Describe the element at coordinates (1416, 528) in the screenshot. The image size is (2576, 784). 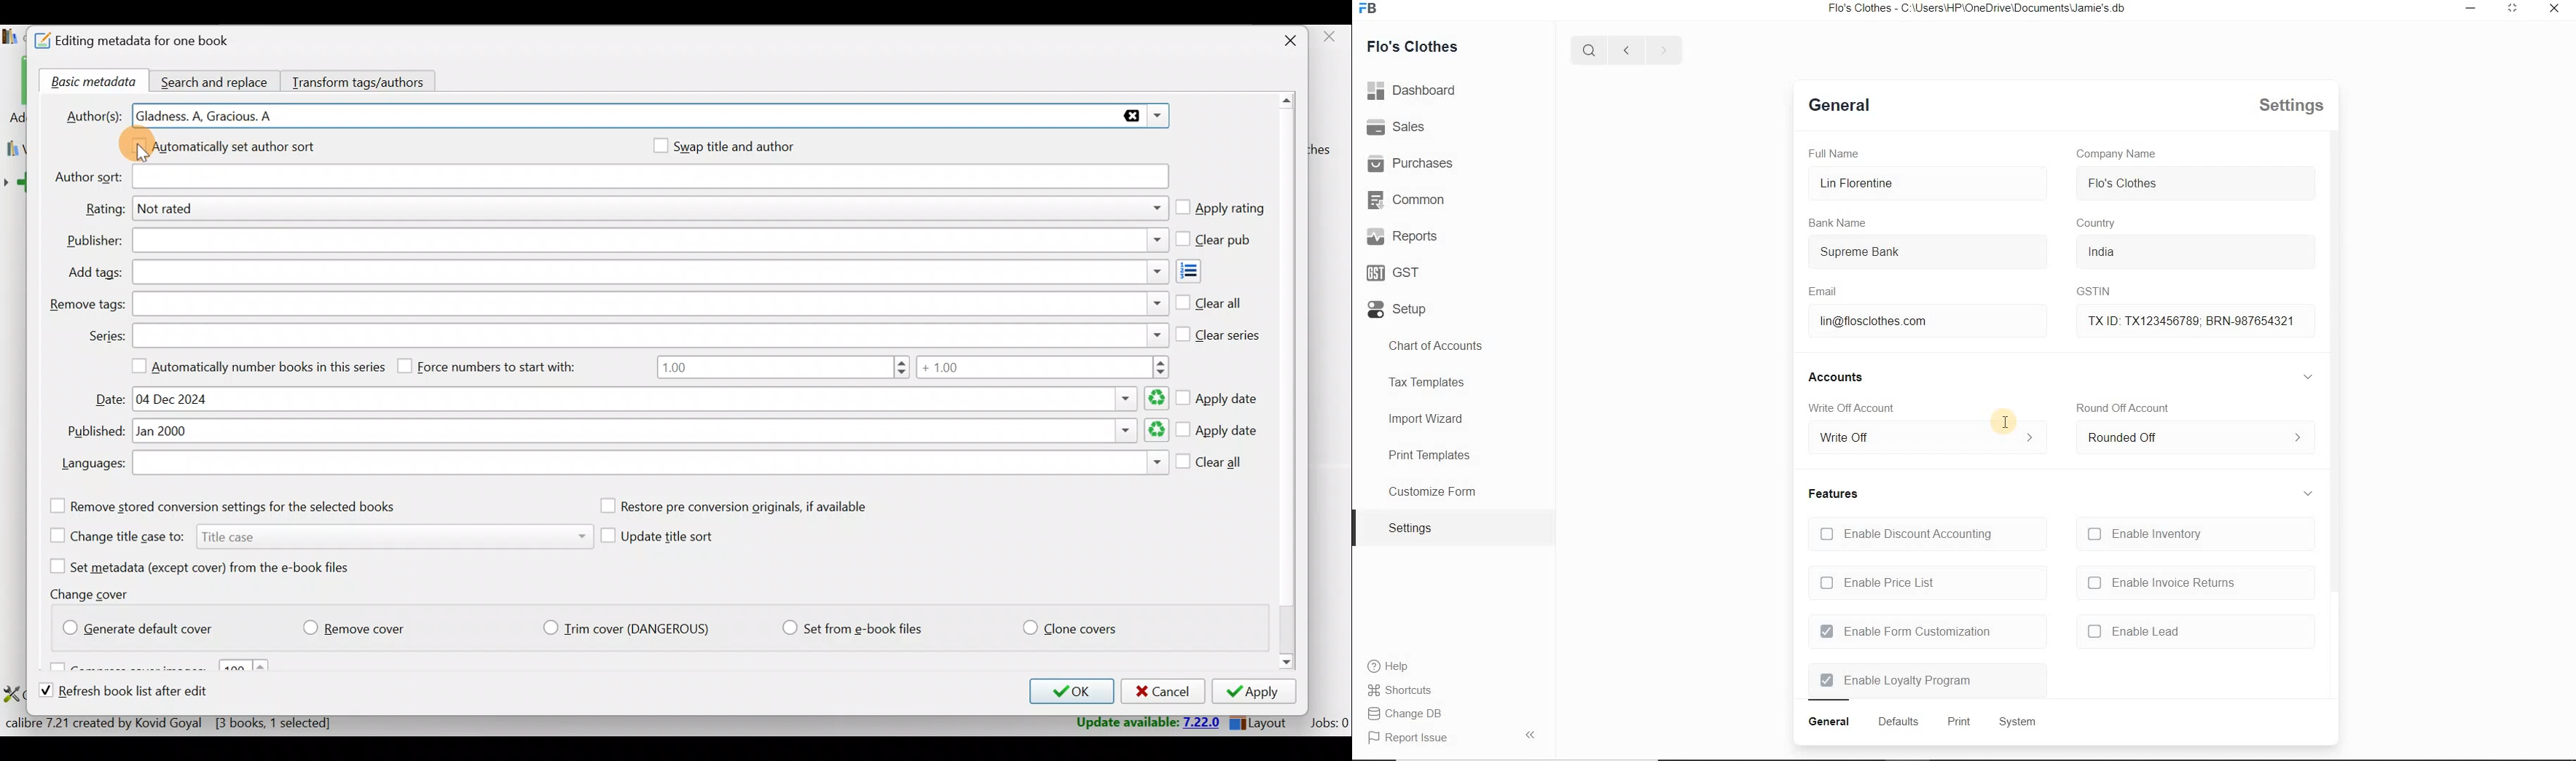
I see `Settings` at that location.